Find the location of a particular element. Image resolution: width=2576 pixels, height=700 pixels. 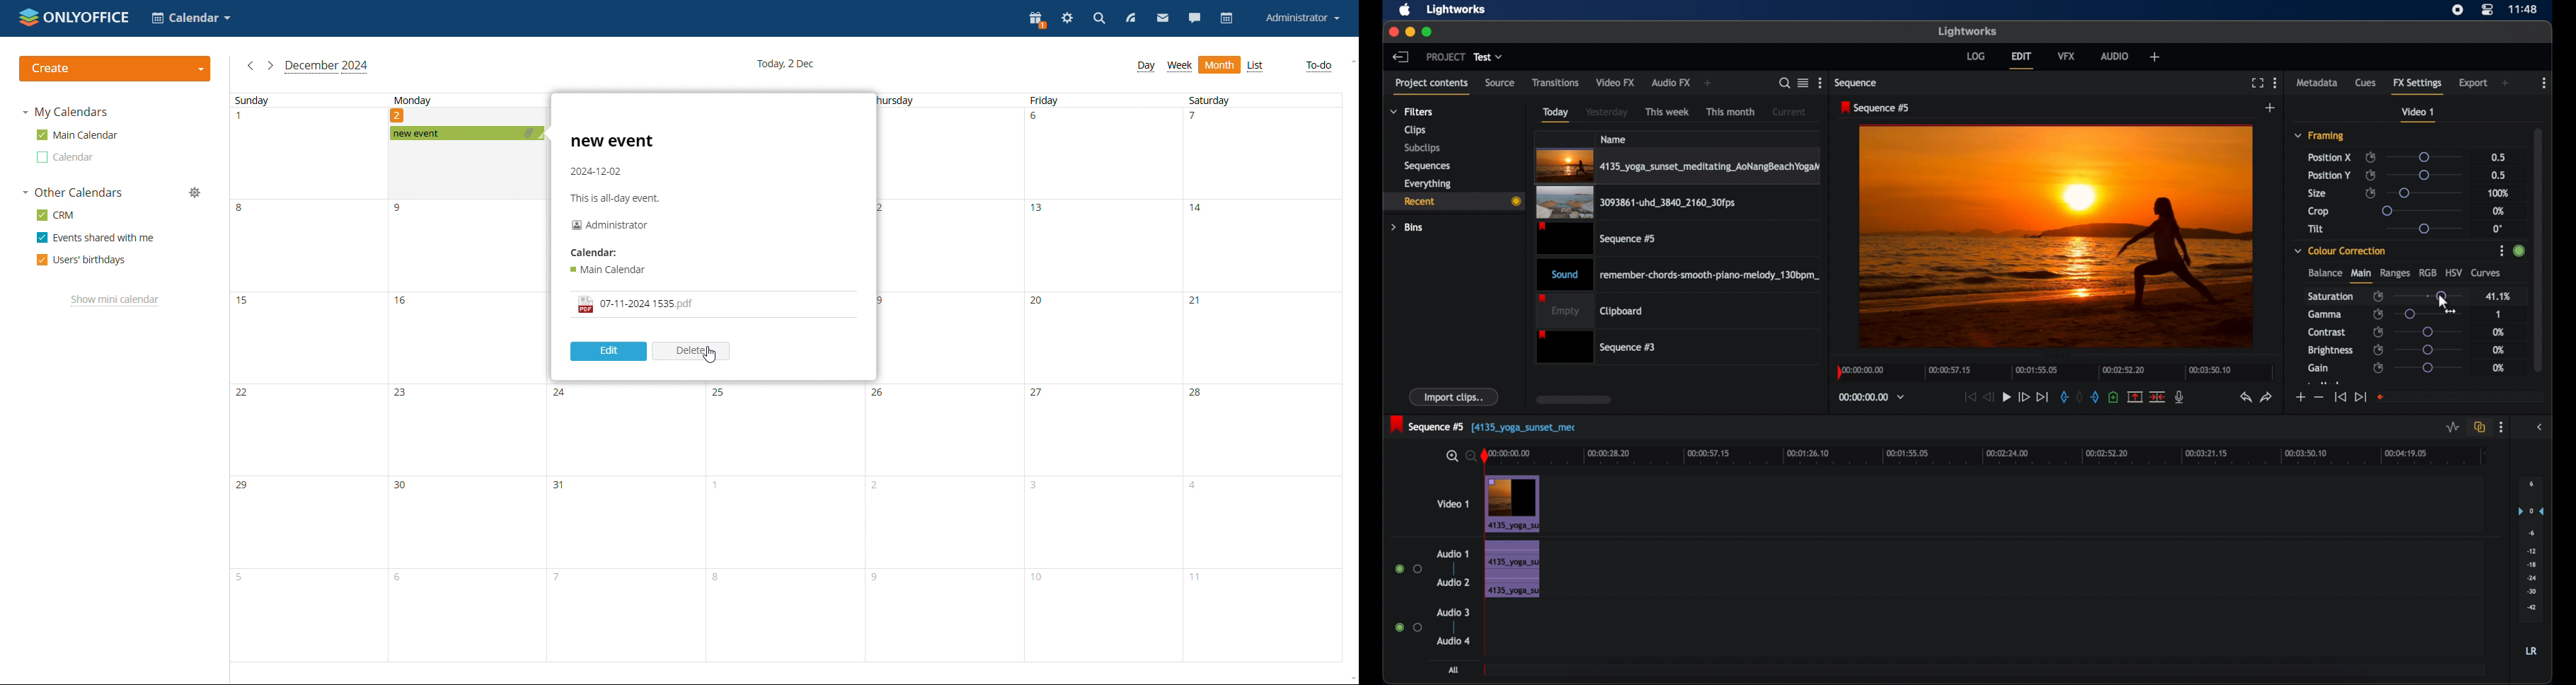

0 is located at coordinates (2498, 228).